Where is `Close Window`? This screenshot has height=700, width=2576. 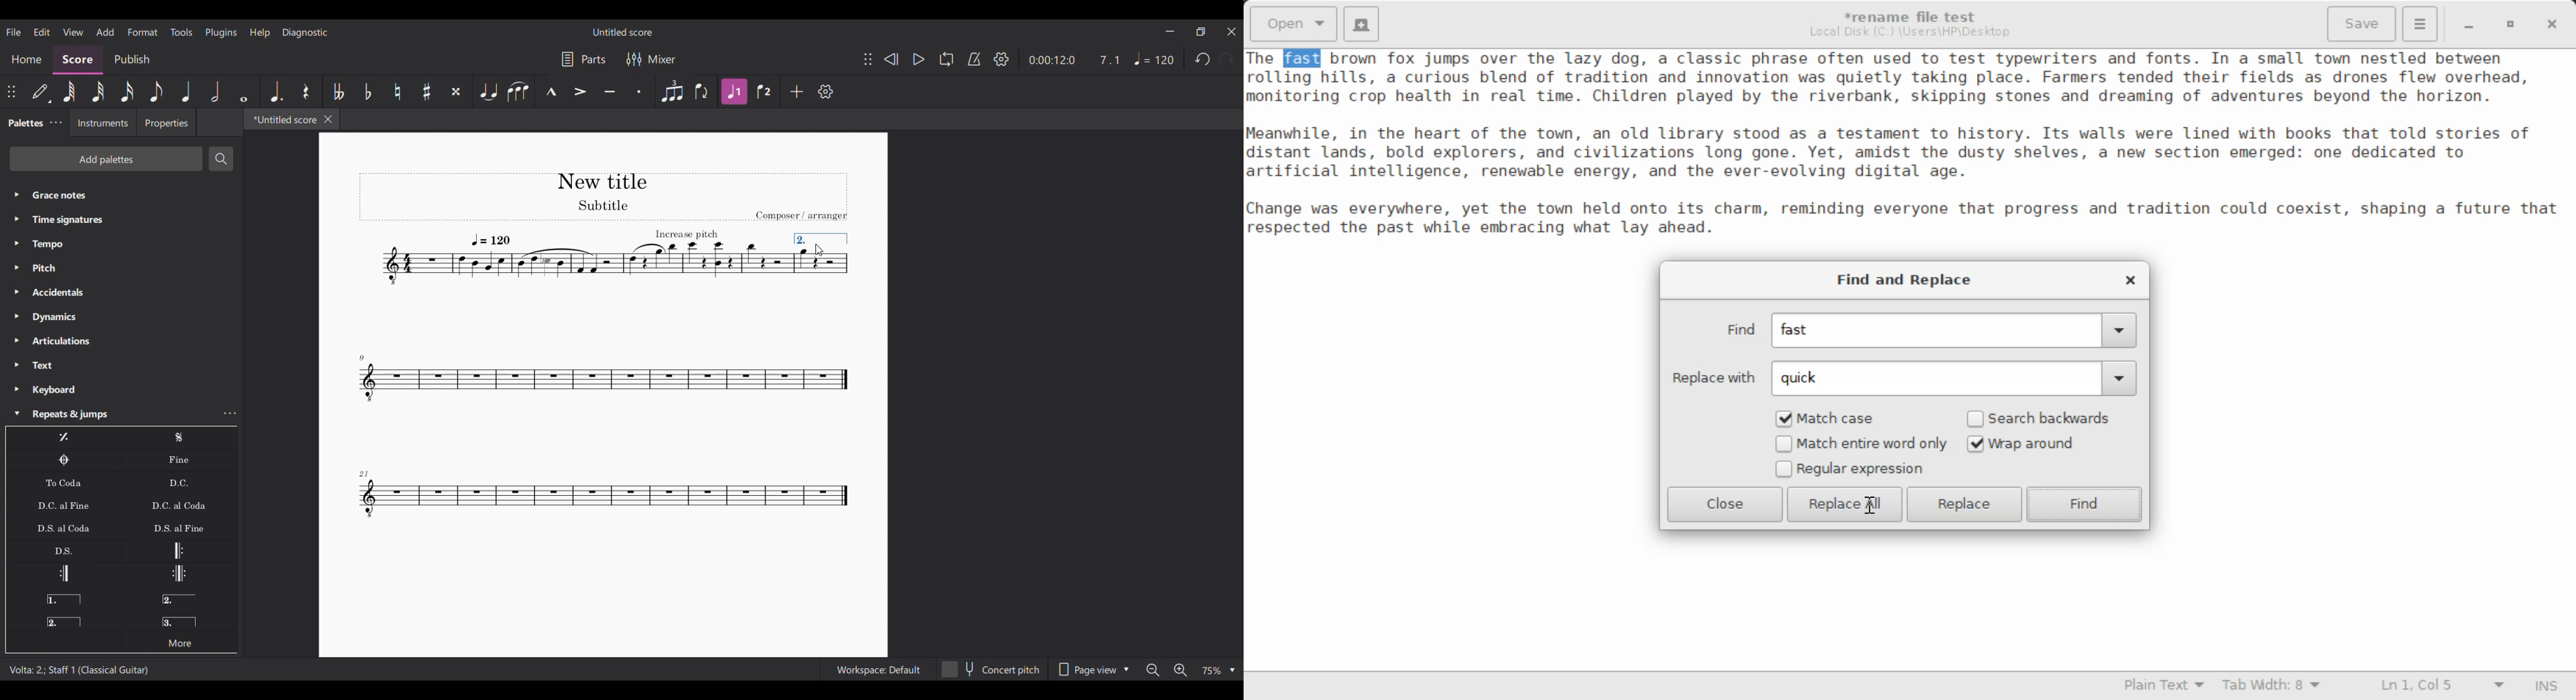 Close Window is located at coordinates (2550, 24).